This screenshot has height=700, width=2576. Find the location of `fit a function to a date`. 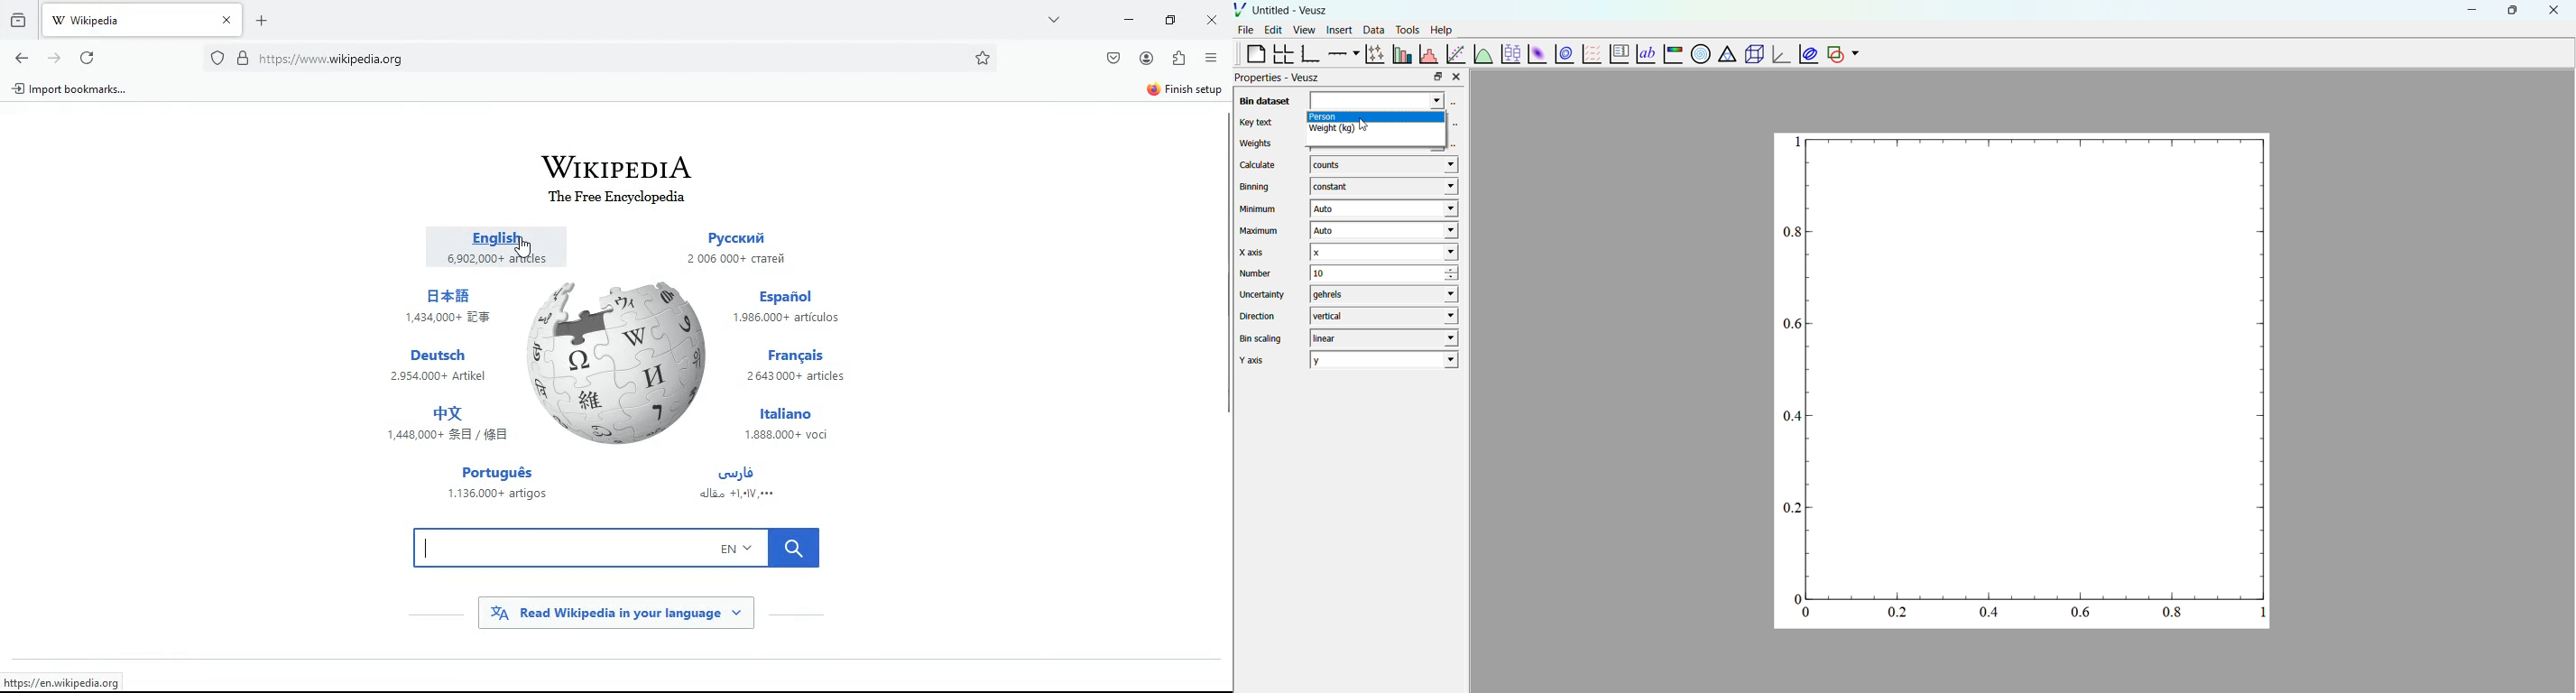

fit a function to a date is located at coordinates (1456, 53).